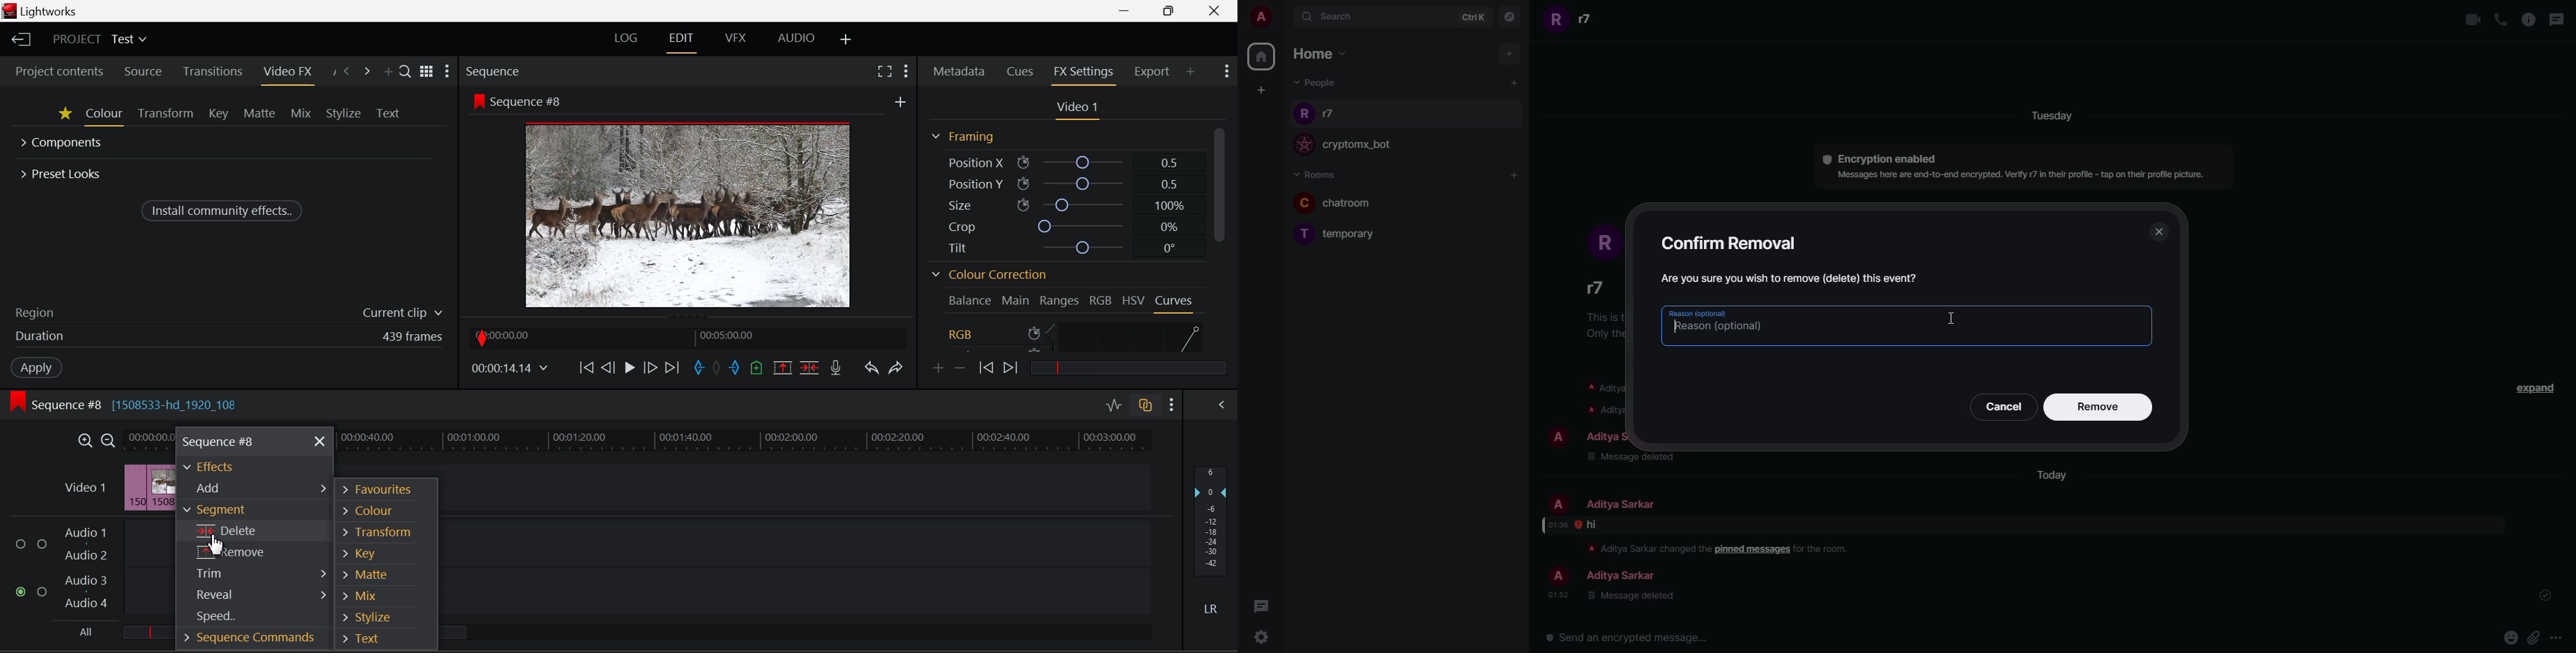 The image size is (2576, 672). What do you see at coordinates (254, 594) in the screenshot?
I see `Reveal` at bounding box center [254, 594].